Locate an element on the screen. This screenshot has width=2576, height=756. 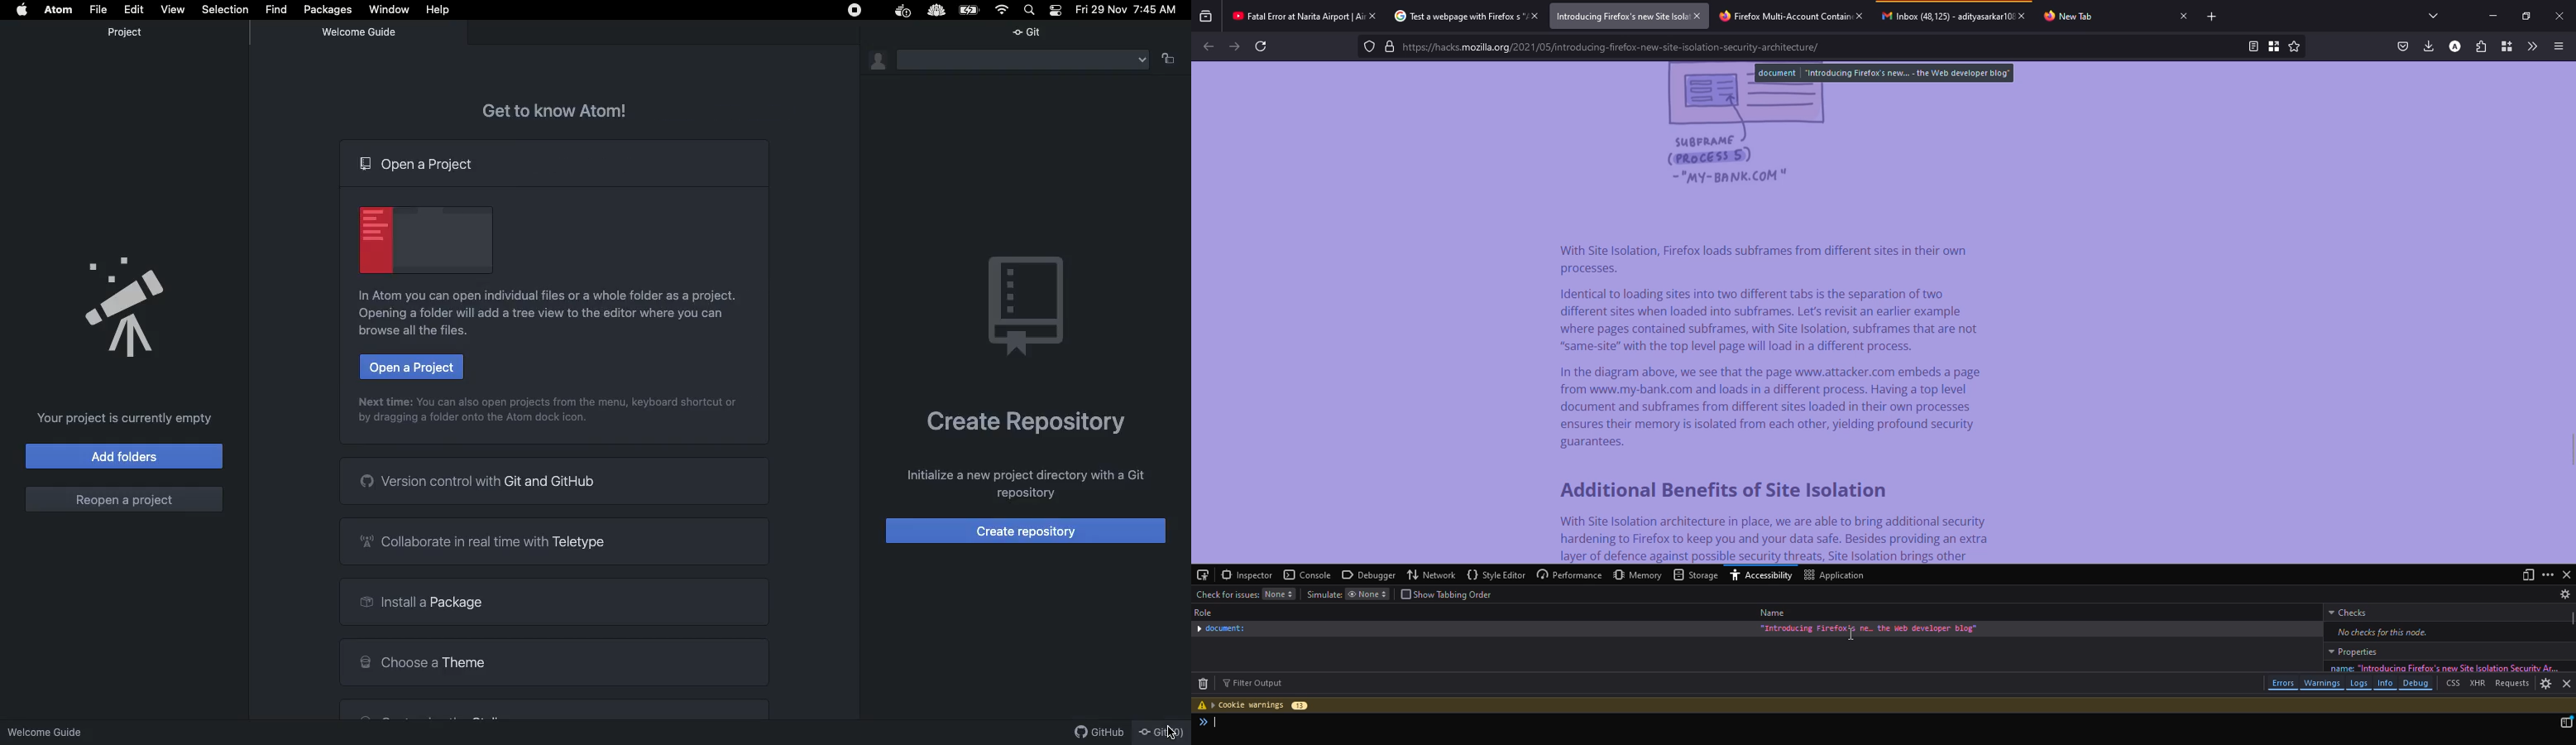
view is located at coordinates (2527, 575).